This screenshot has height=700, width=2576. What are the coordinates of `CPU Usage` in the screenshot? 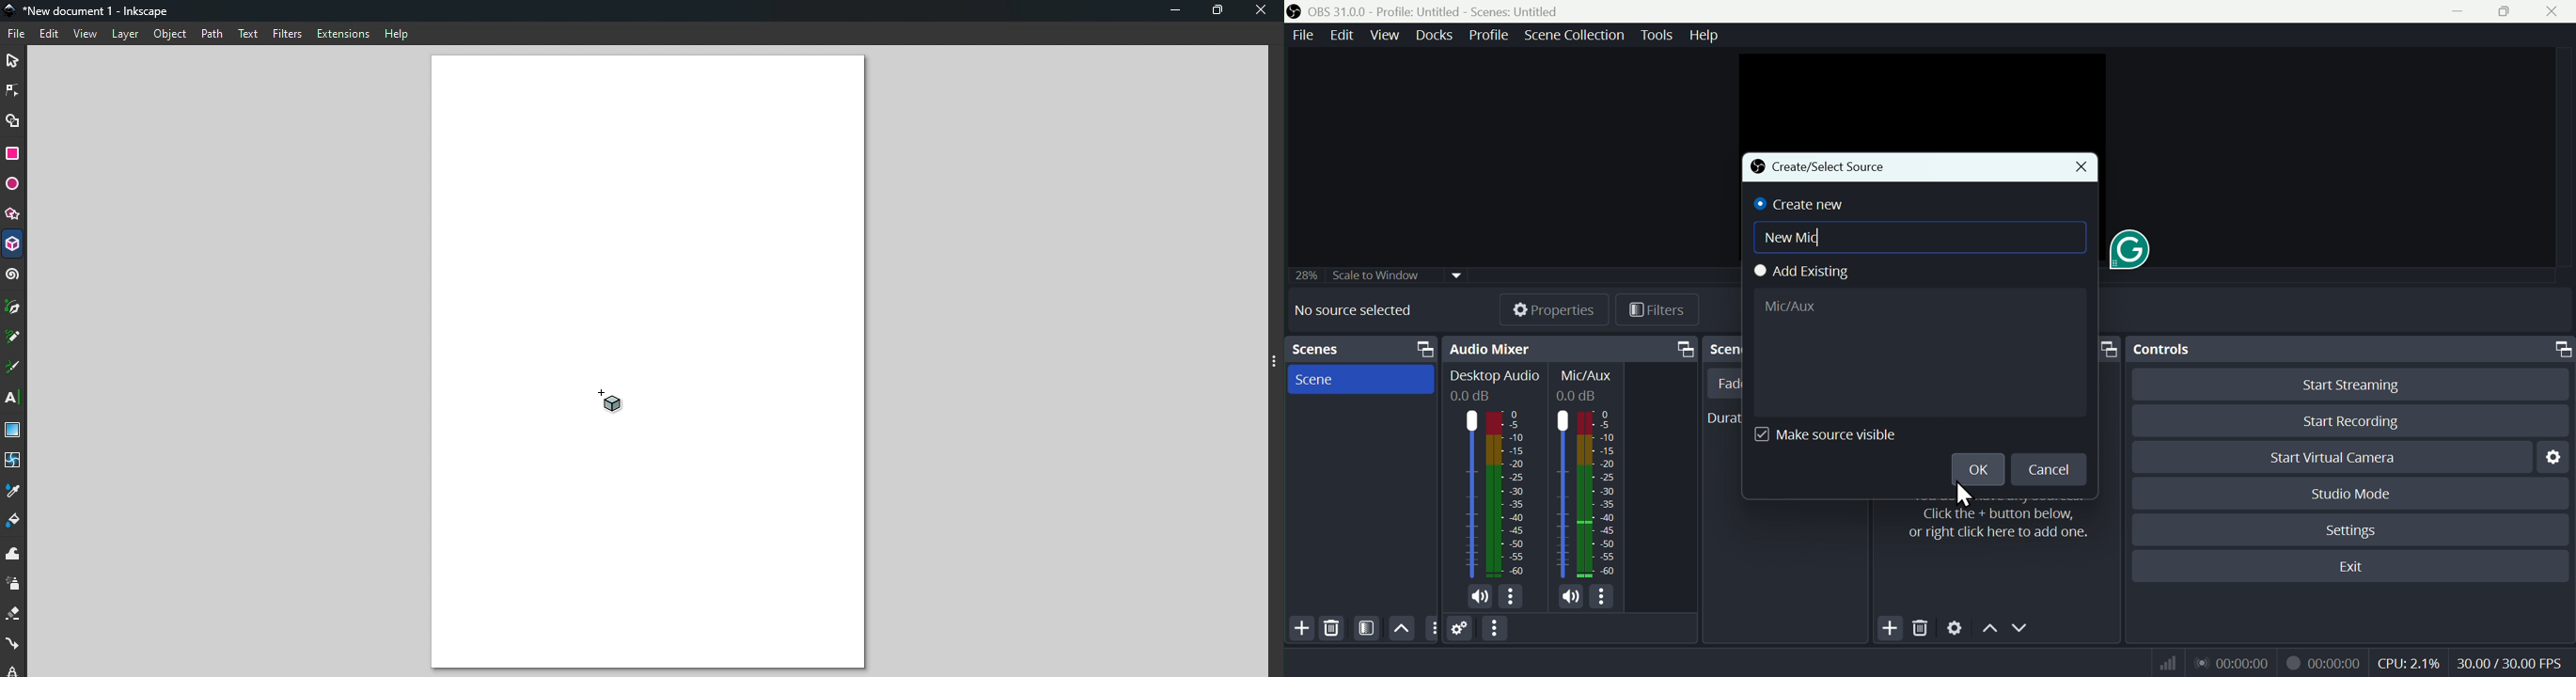 It's located at (2409, 664).